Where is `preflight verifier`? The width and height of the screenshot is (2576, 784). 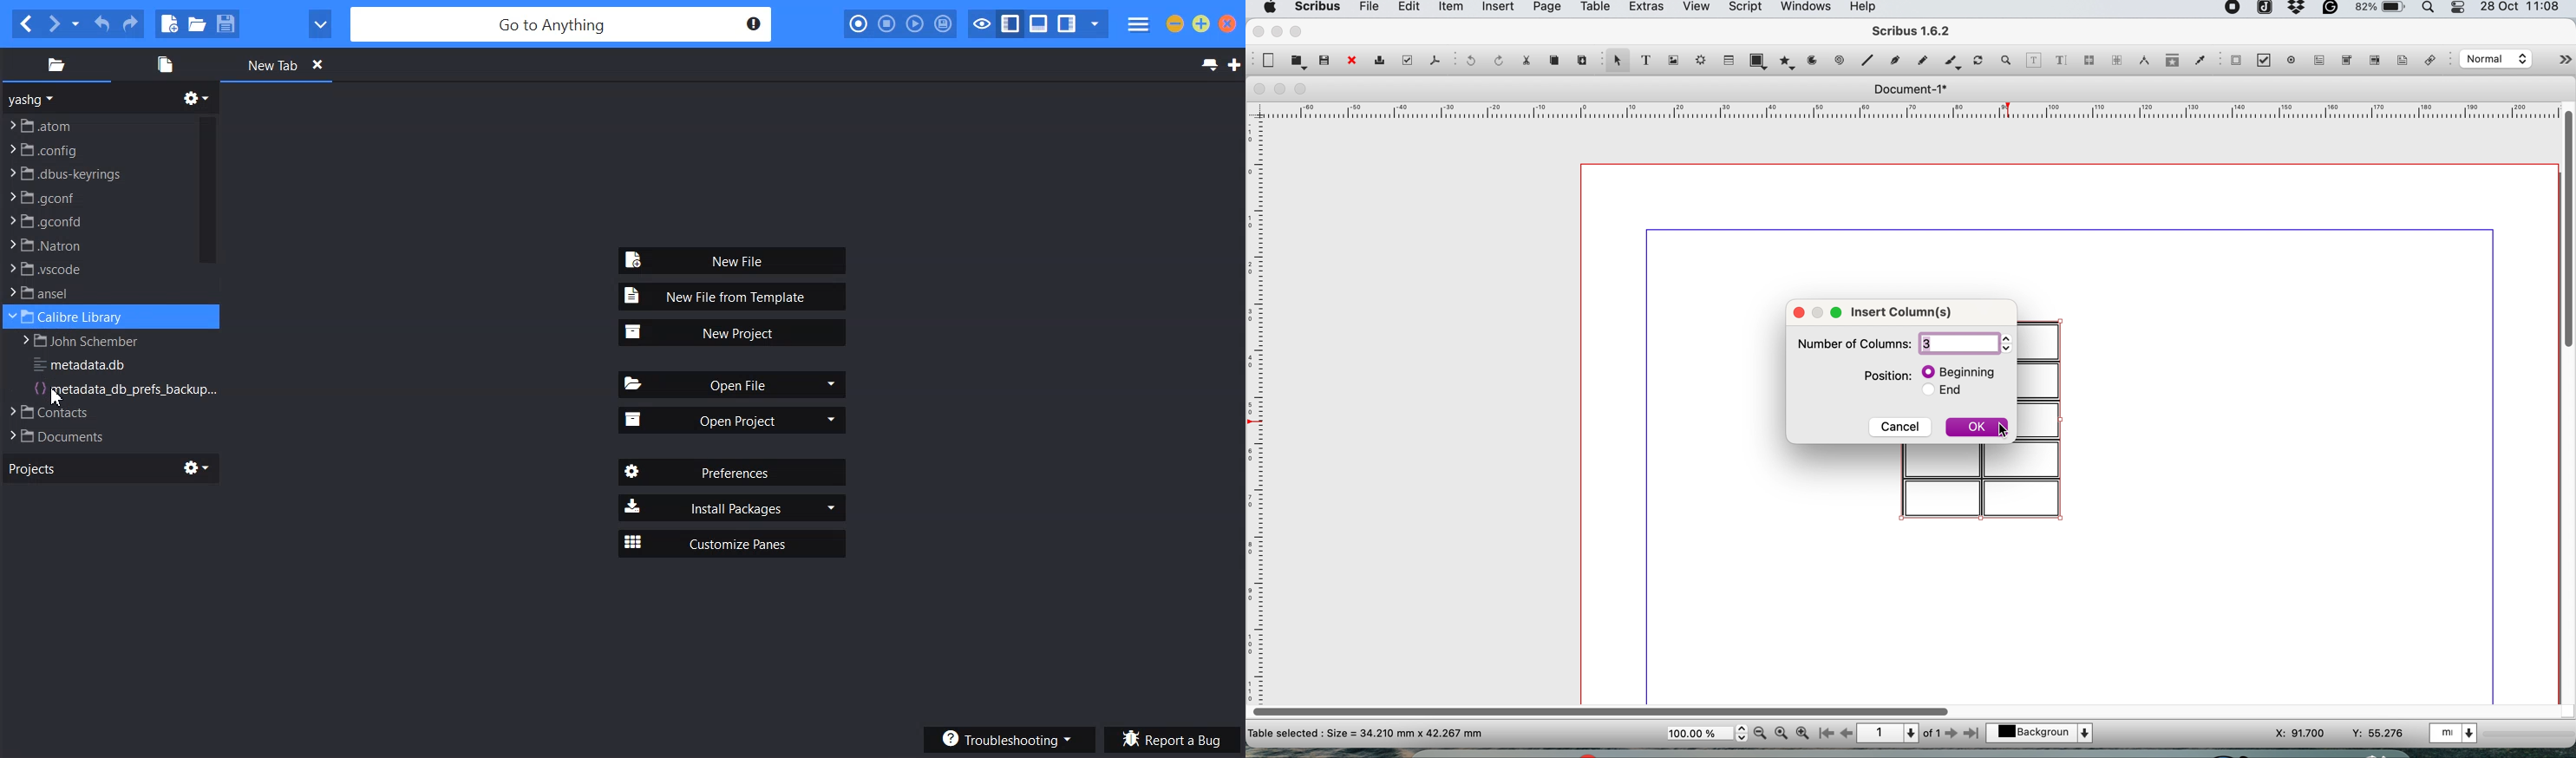
preflight verifier is located at coordinates (1405, 60).